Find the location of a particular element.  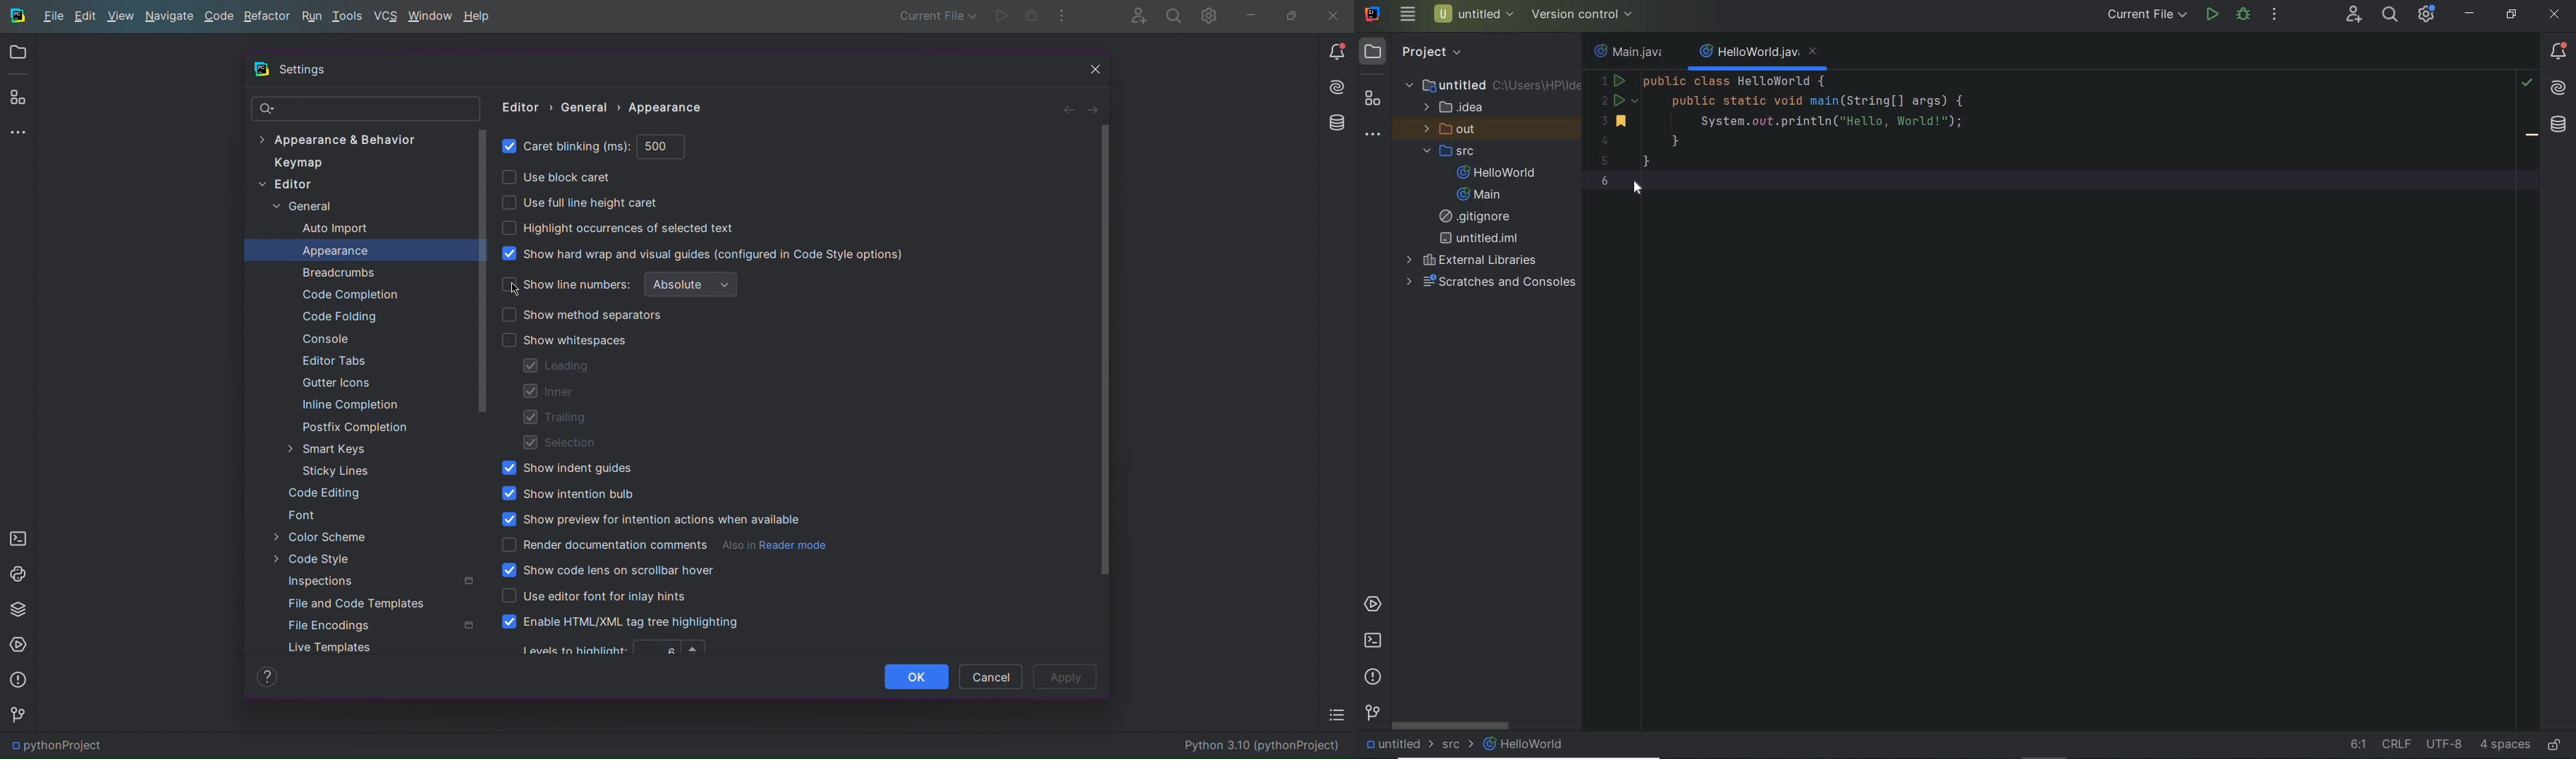

Absolute is located at coordinates (692, 285).